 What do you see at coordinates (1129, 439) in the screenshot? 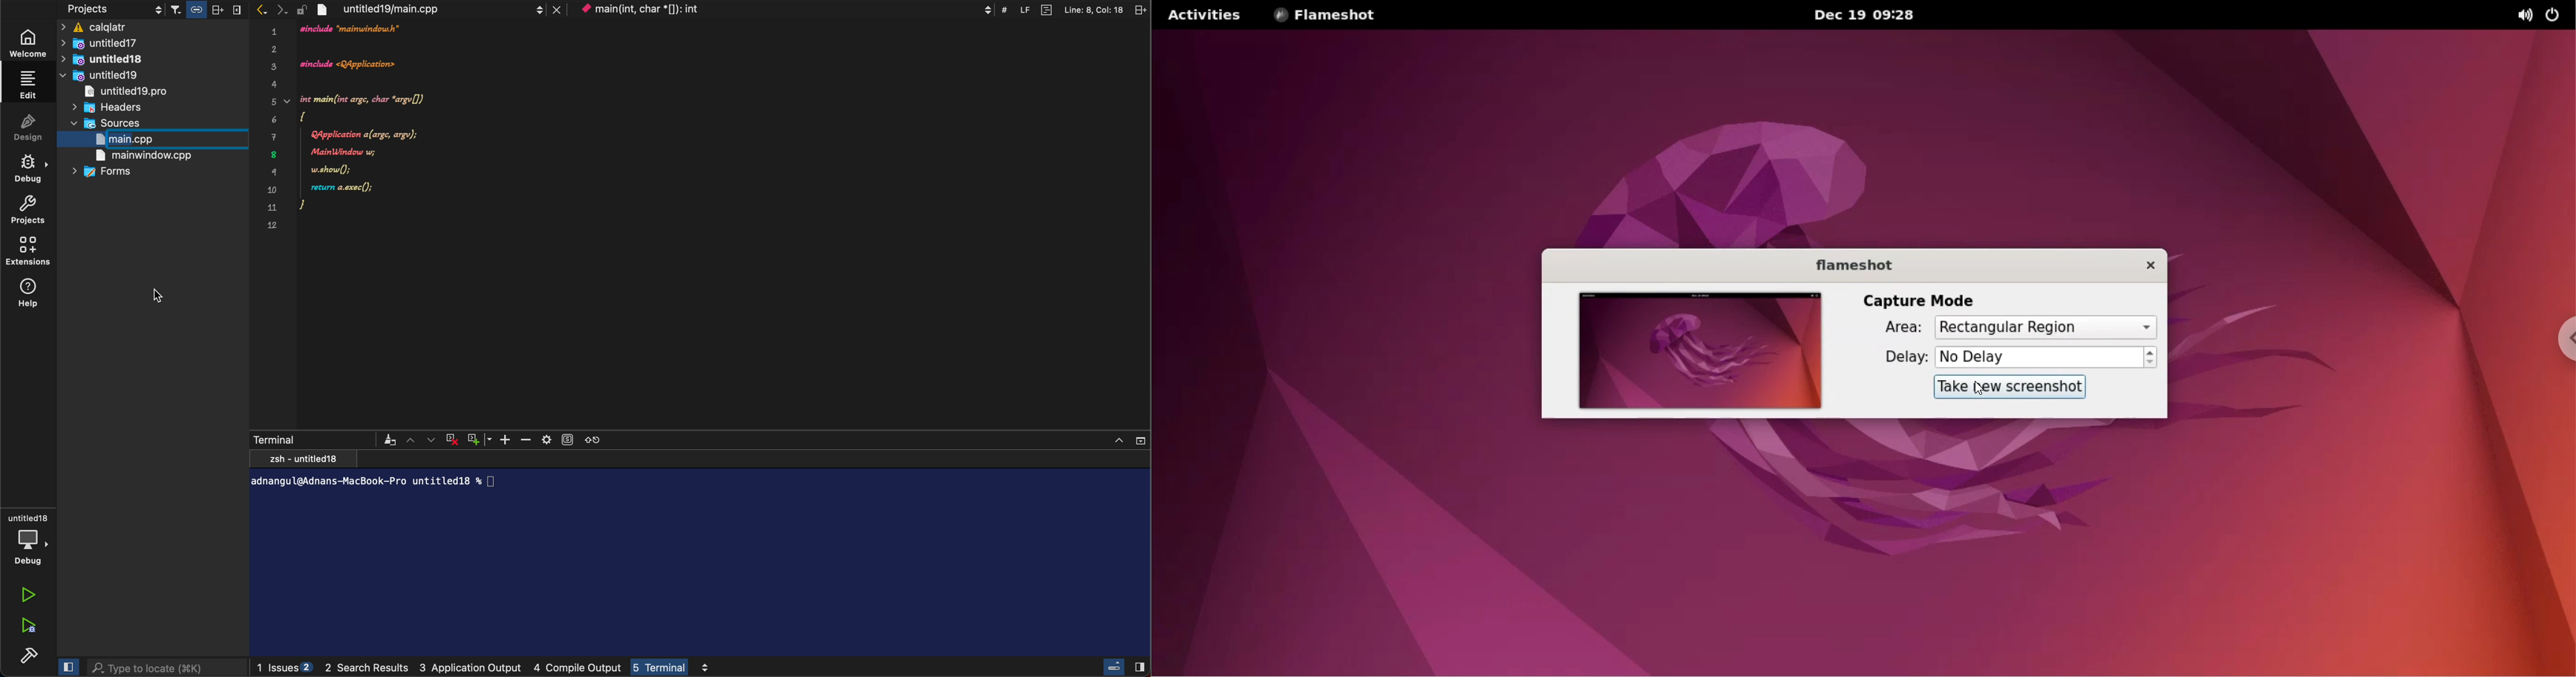
I see `Window controls` at bounding box center [1129, 439].